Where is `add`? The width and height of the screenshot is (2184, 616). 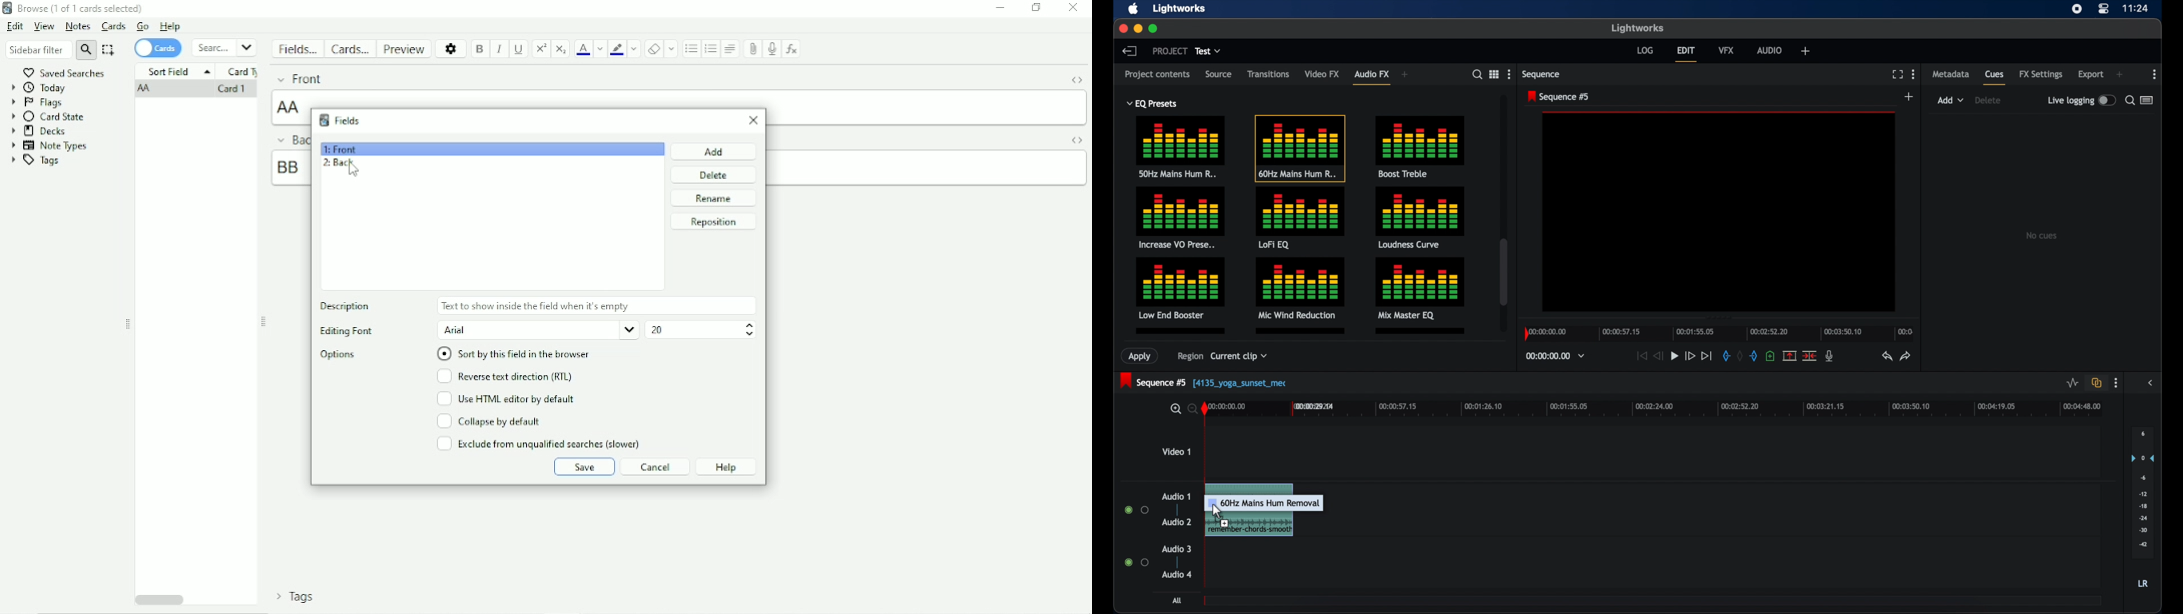 add is located at coordinates (1910, 96).